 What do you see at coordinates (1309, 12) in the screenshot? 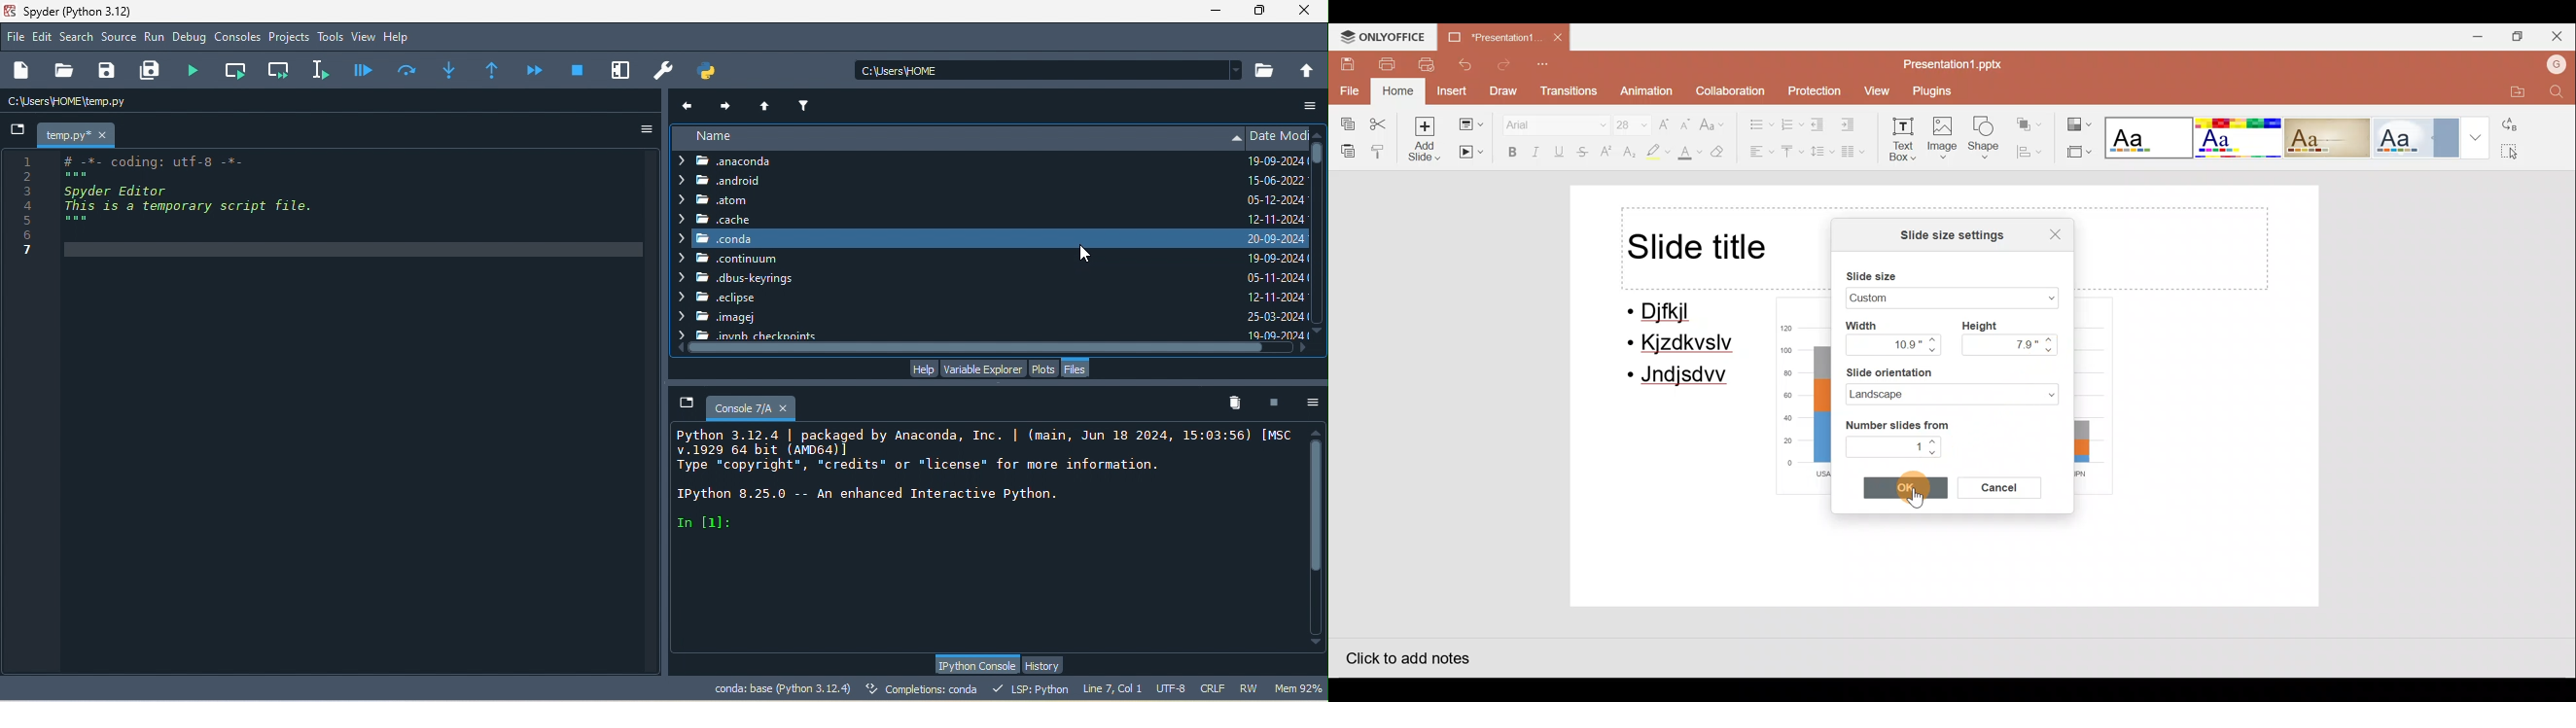
I see `close` at bounding box center [1309, 12].